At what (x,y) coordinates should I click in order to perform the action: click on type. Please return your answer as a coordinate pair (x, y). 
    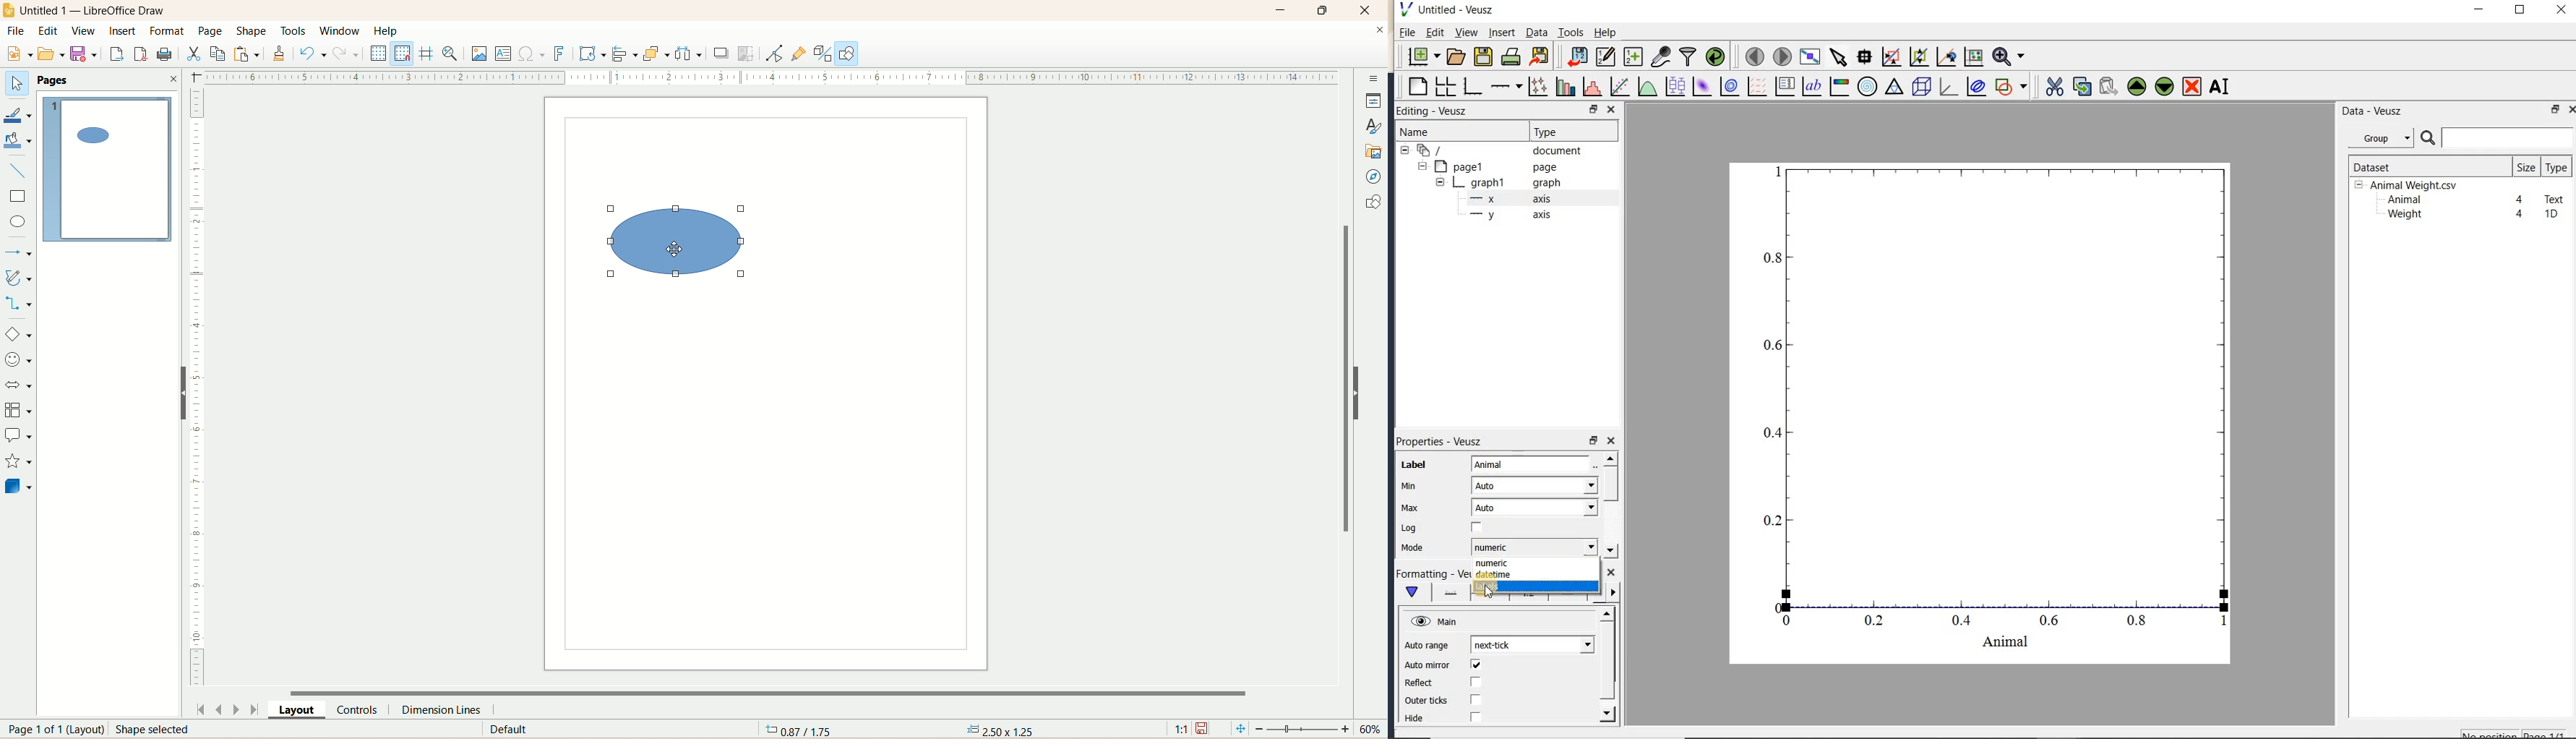
    Looking at the image, I should click on (2556, 167).